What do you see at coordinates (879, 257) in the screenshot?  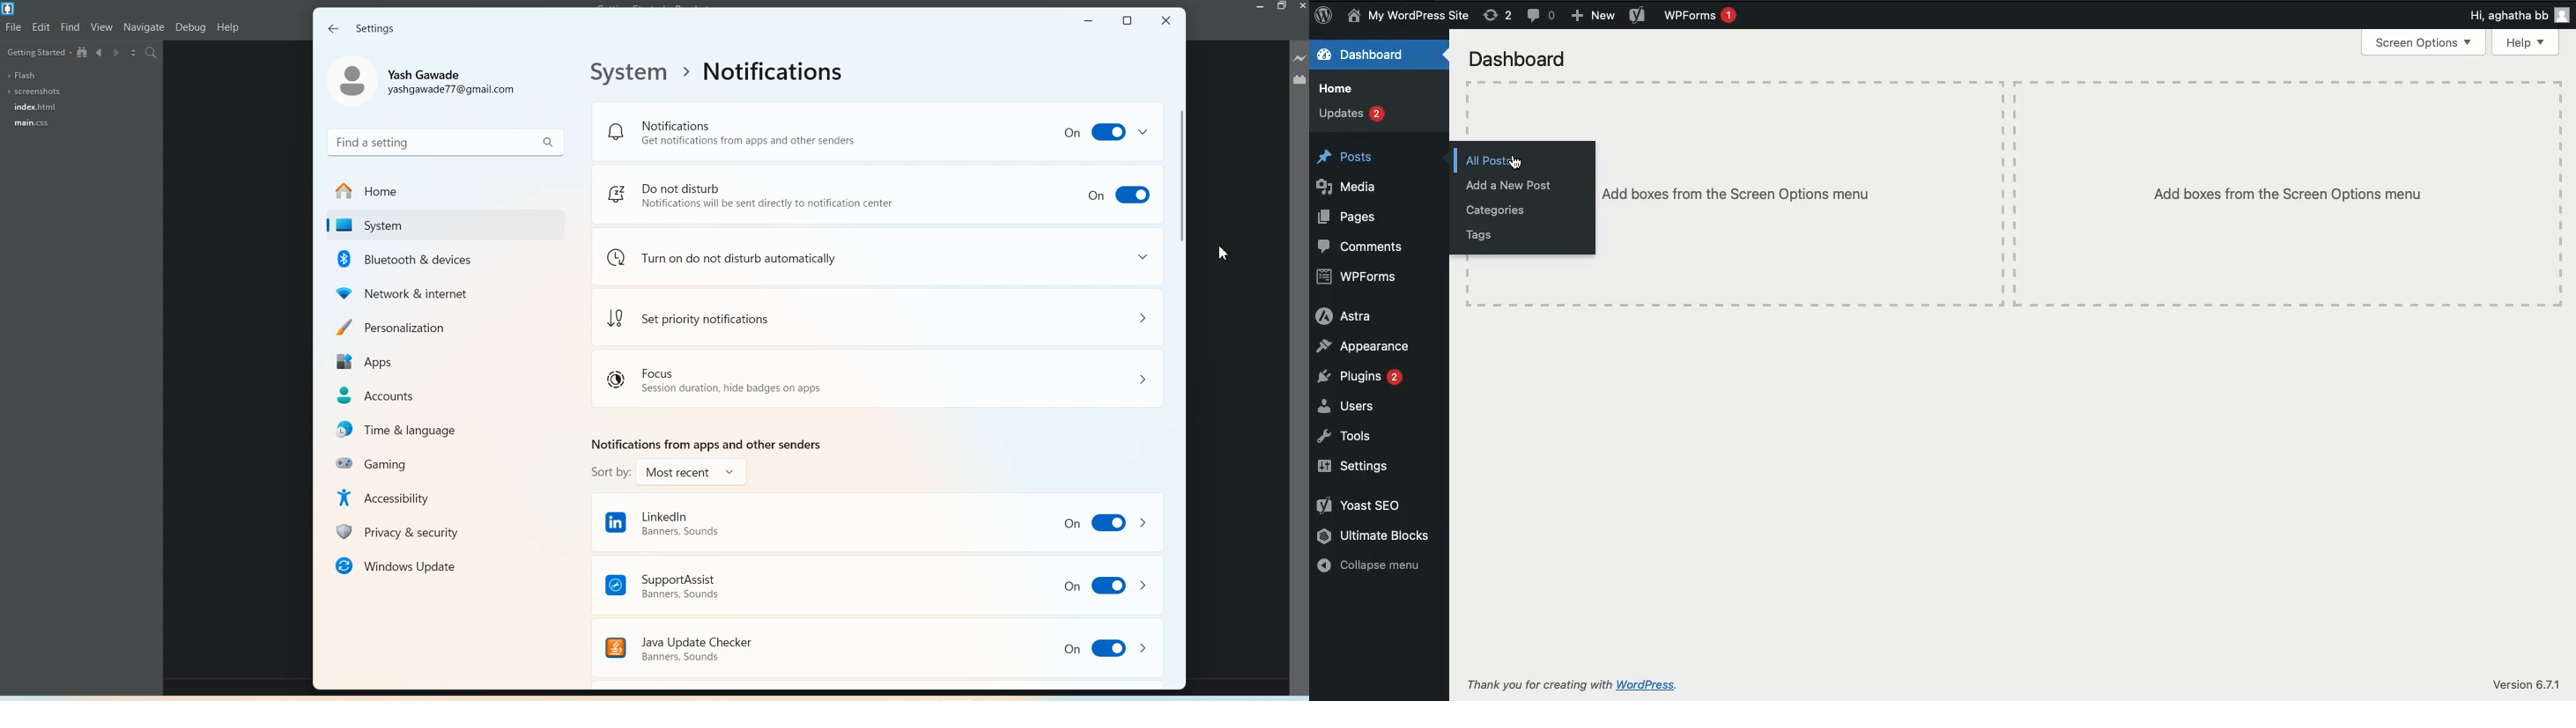 I see `Turn on do not disturb automatically` at bounding box center [879, 257].